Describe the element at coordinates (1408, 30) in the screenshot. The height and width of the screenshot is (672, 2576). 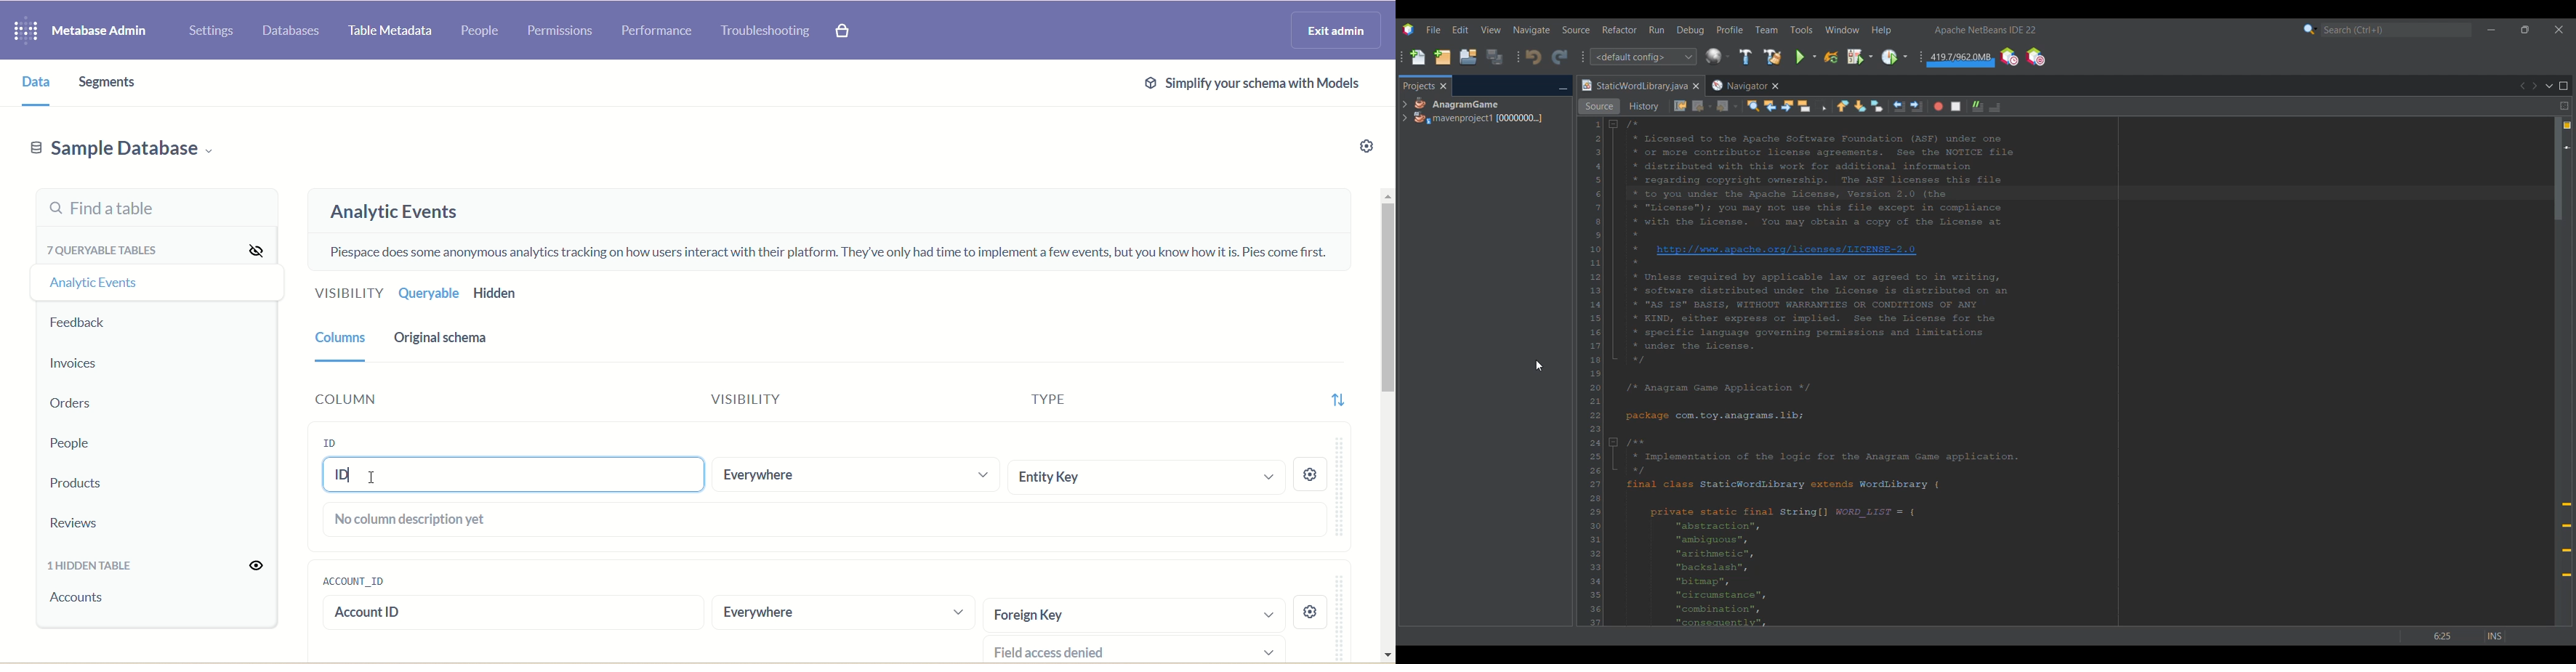
I see `Software logo` at that location.